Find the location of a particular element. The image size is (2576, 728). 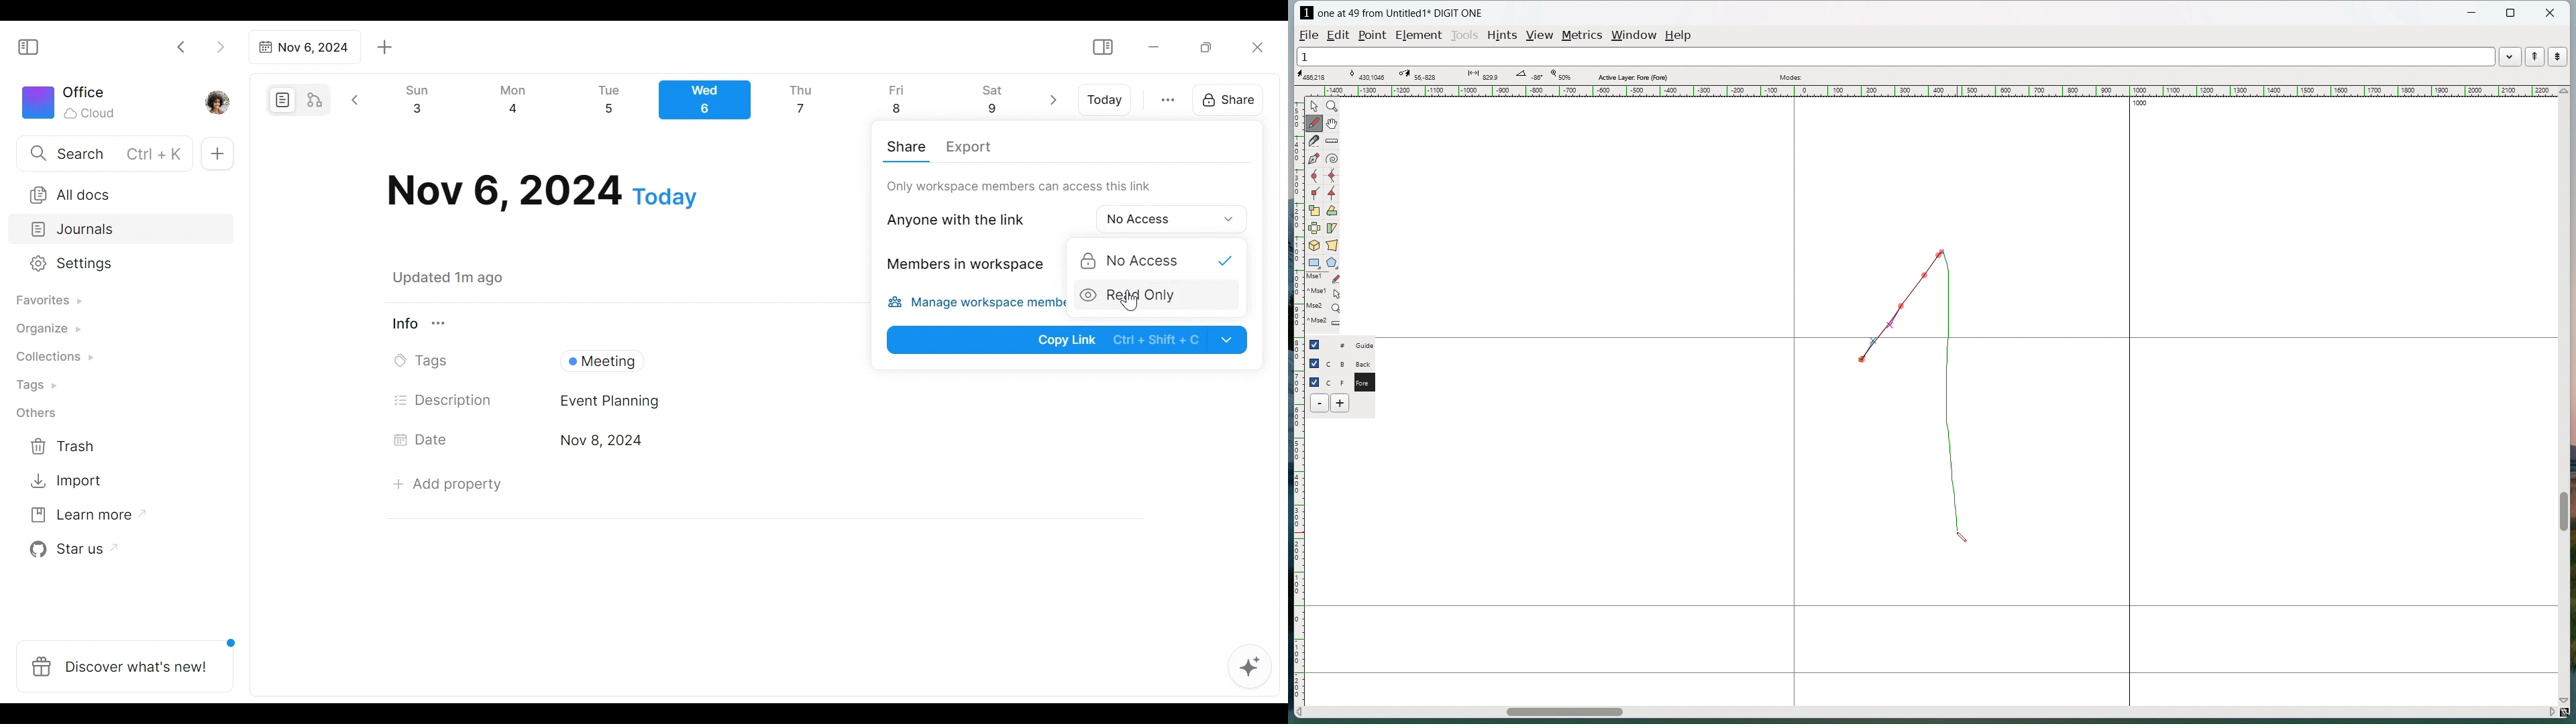

Dotted line graph is located at coordinates (1920, 385).